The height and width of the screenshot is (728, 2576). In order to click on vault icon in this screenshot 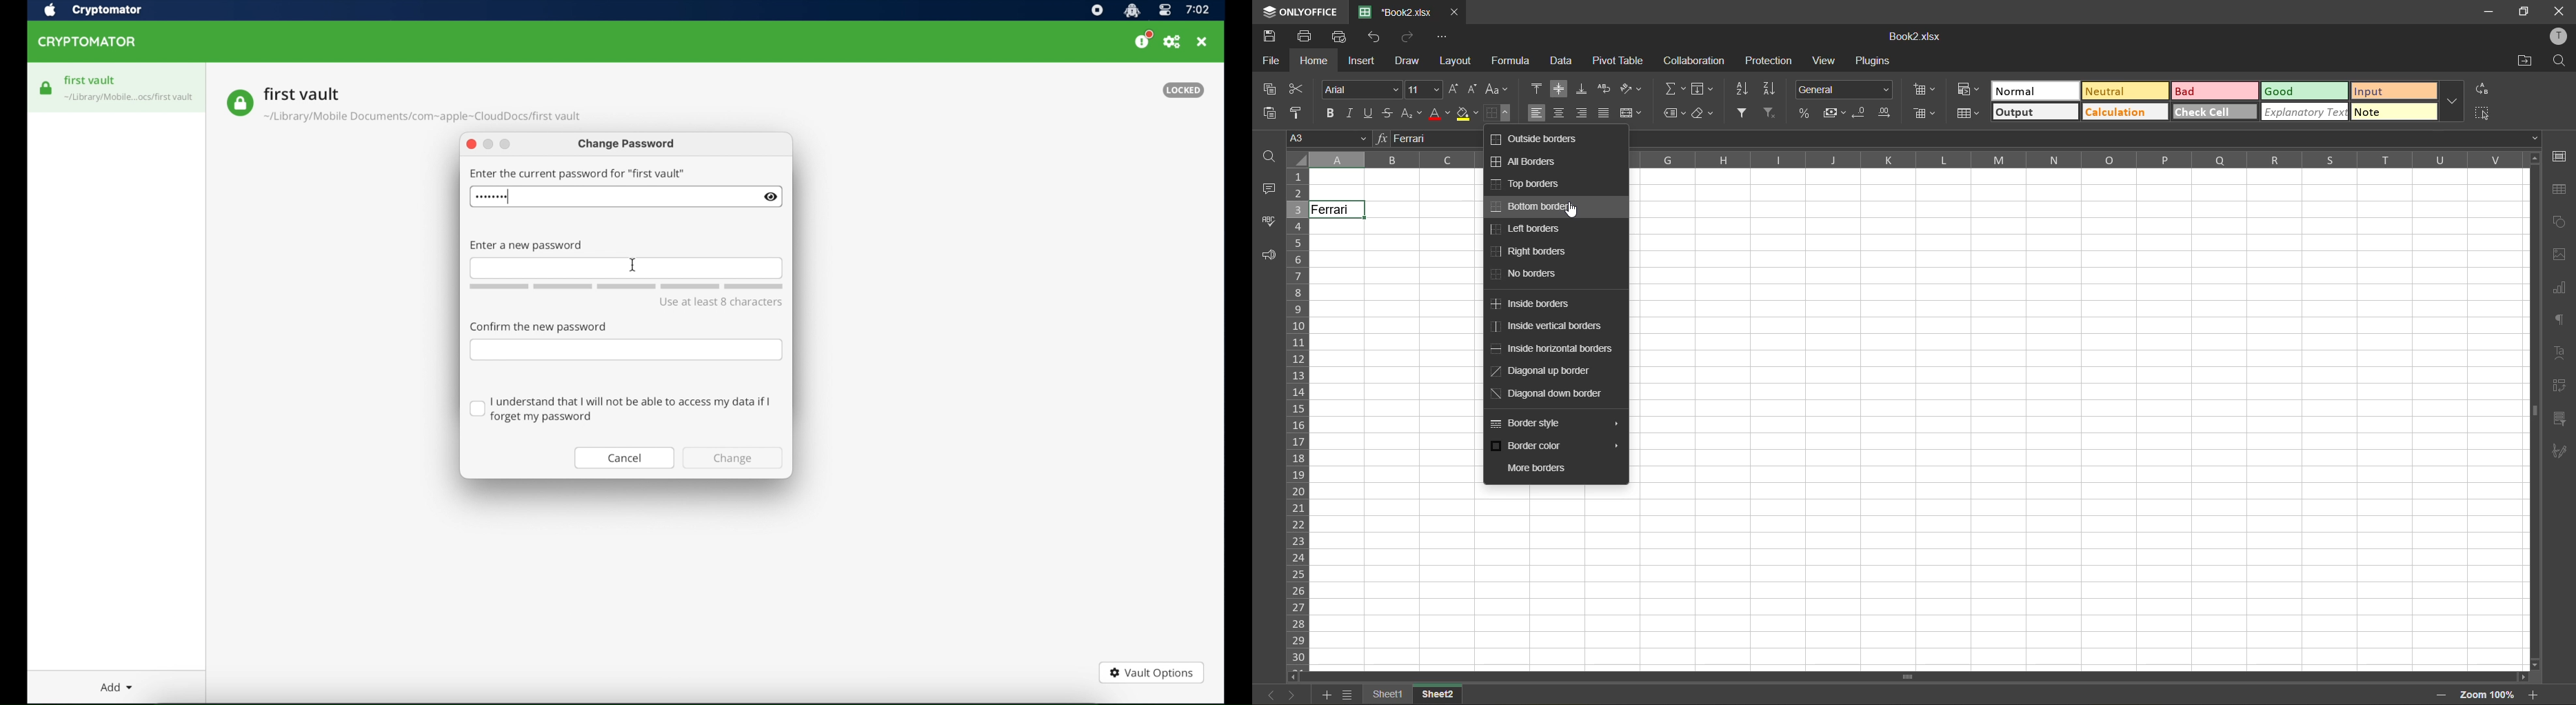, I will do `click(46, 88)`.